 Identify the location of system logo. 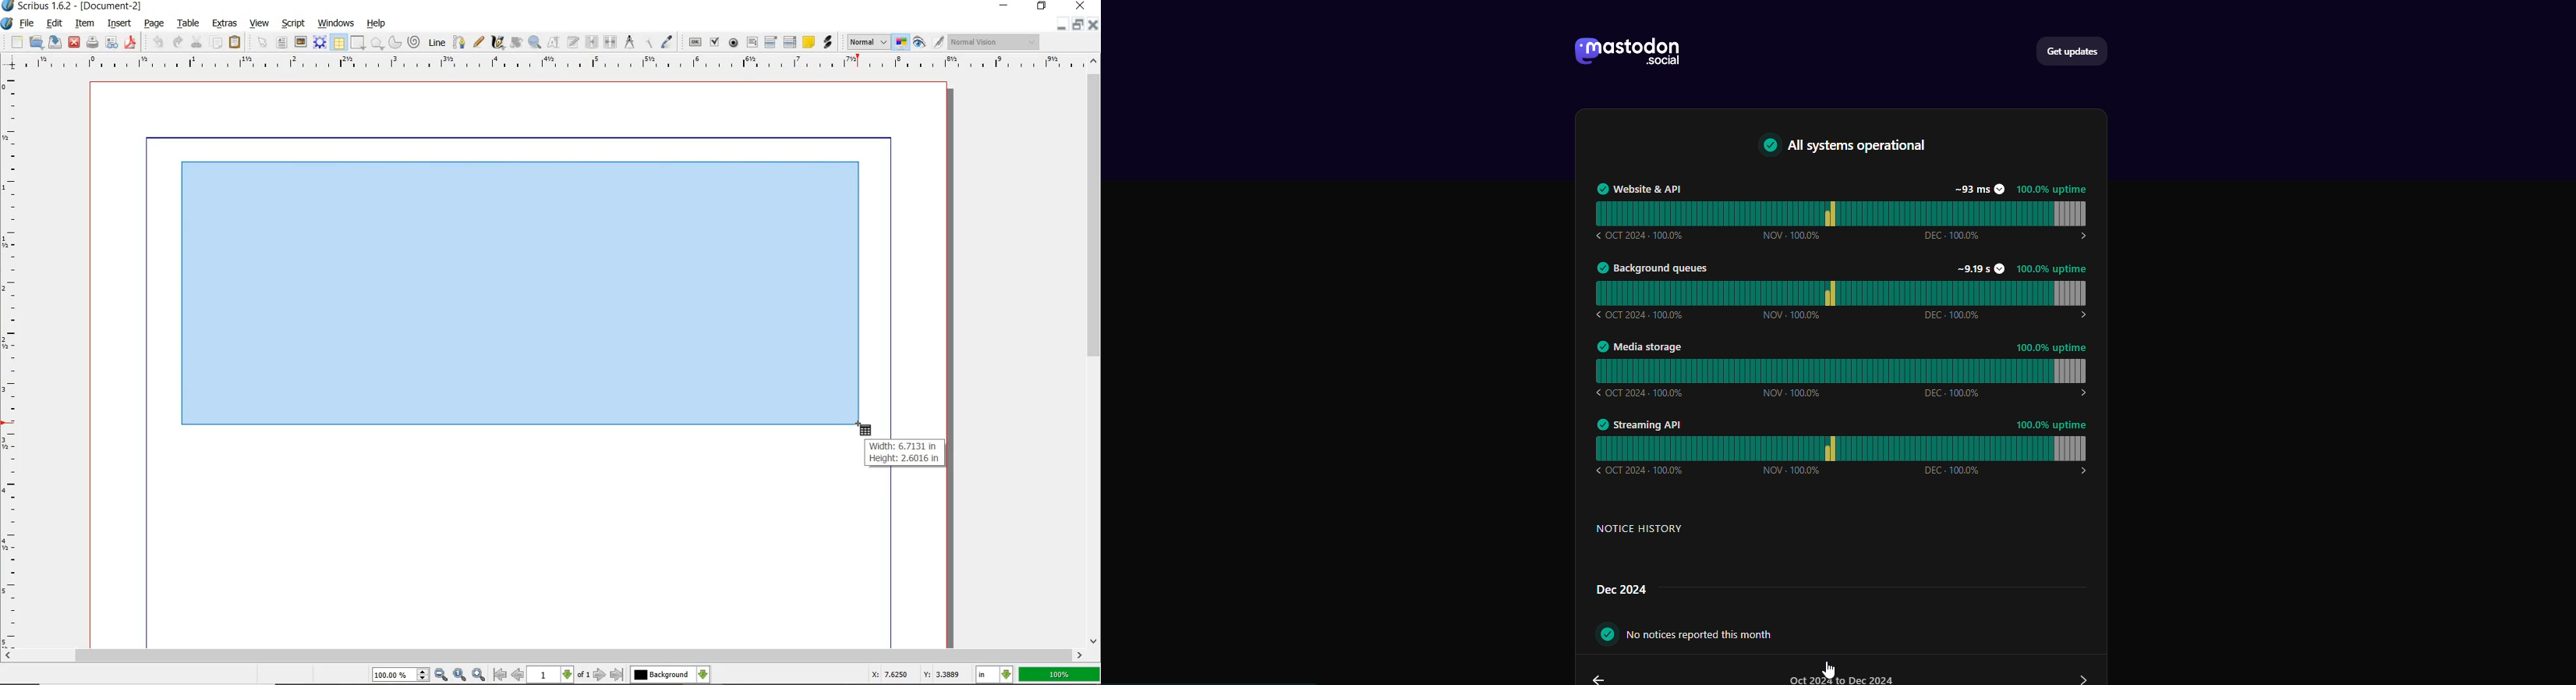
(9, 22).